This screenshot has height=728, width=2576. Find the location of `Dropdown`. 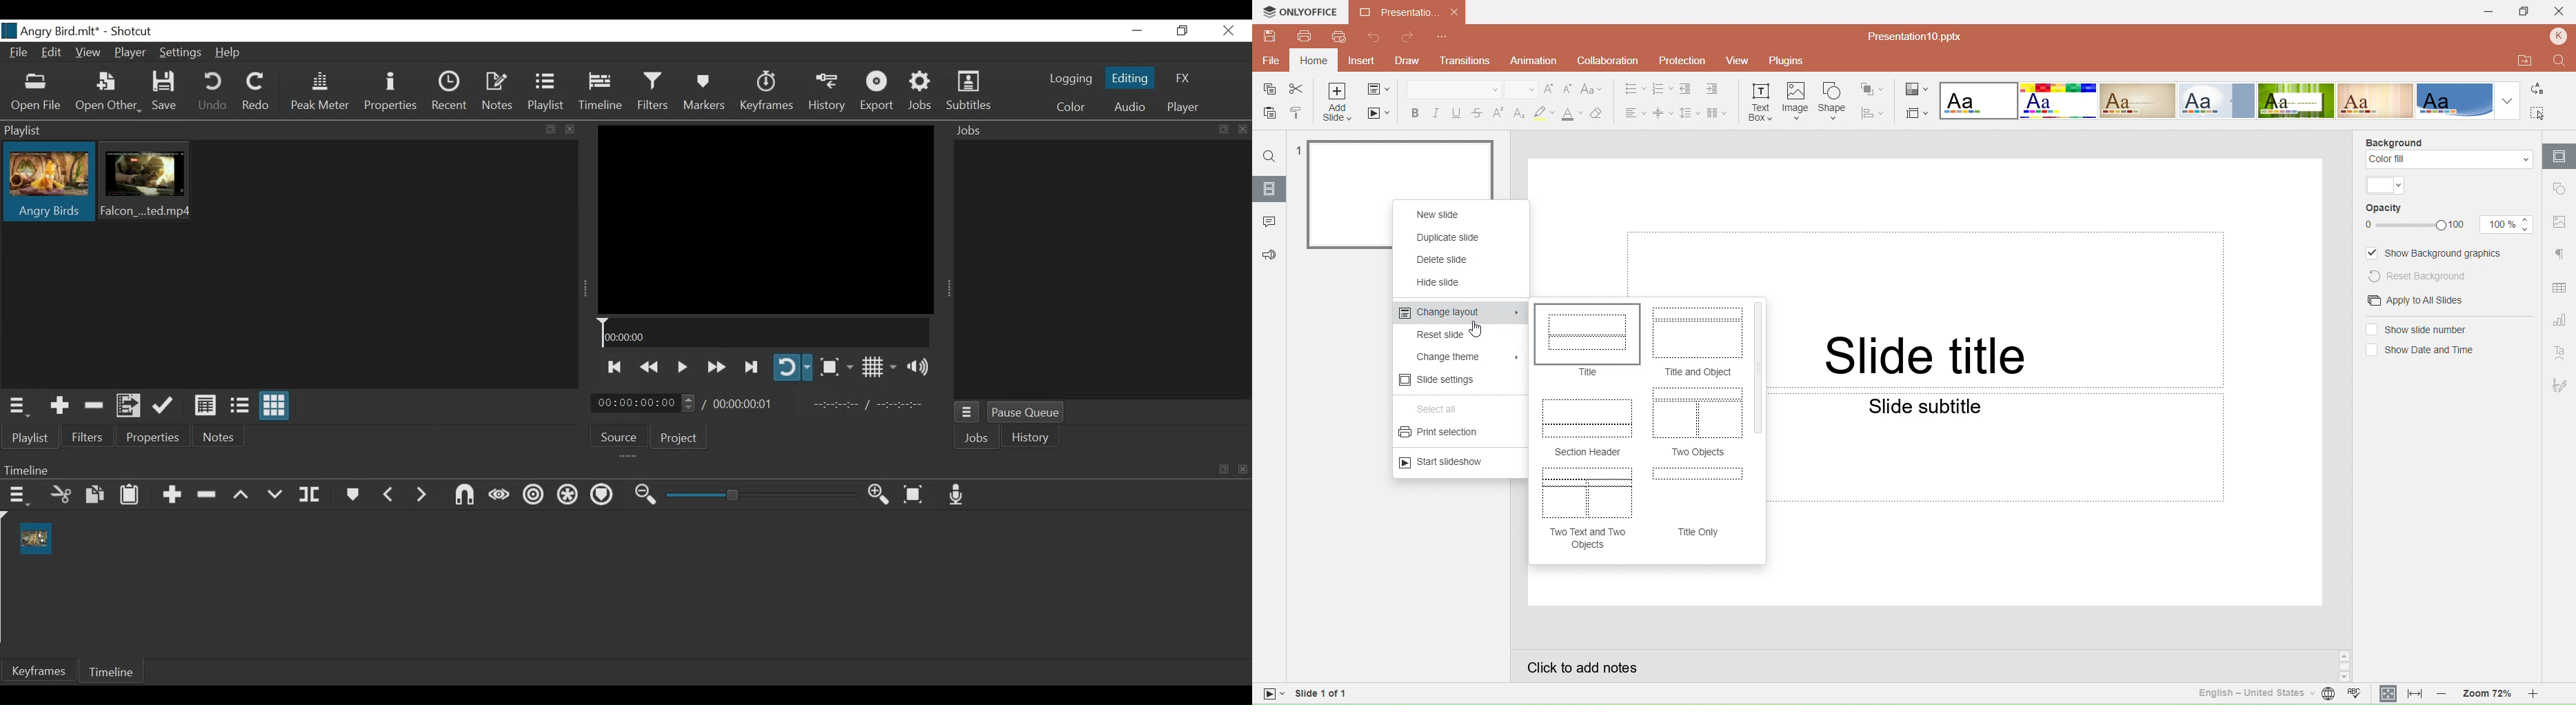

Dropdown is located at coordinates (2508, 101).